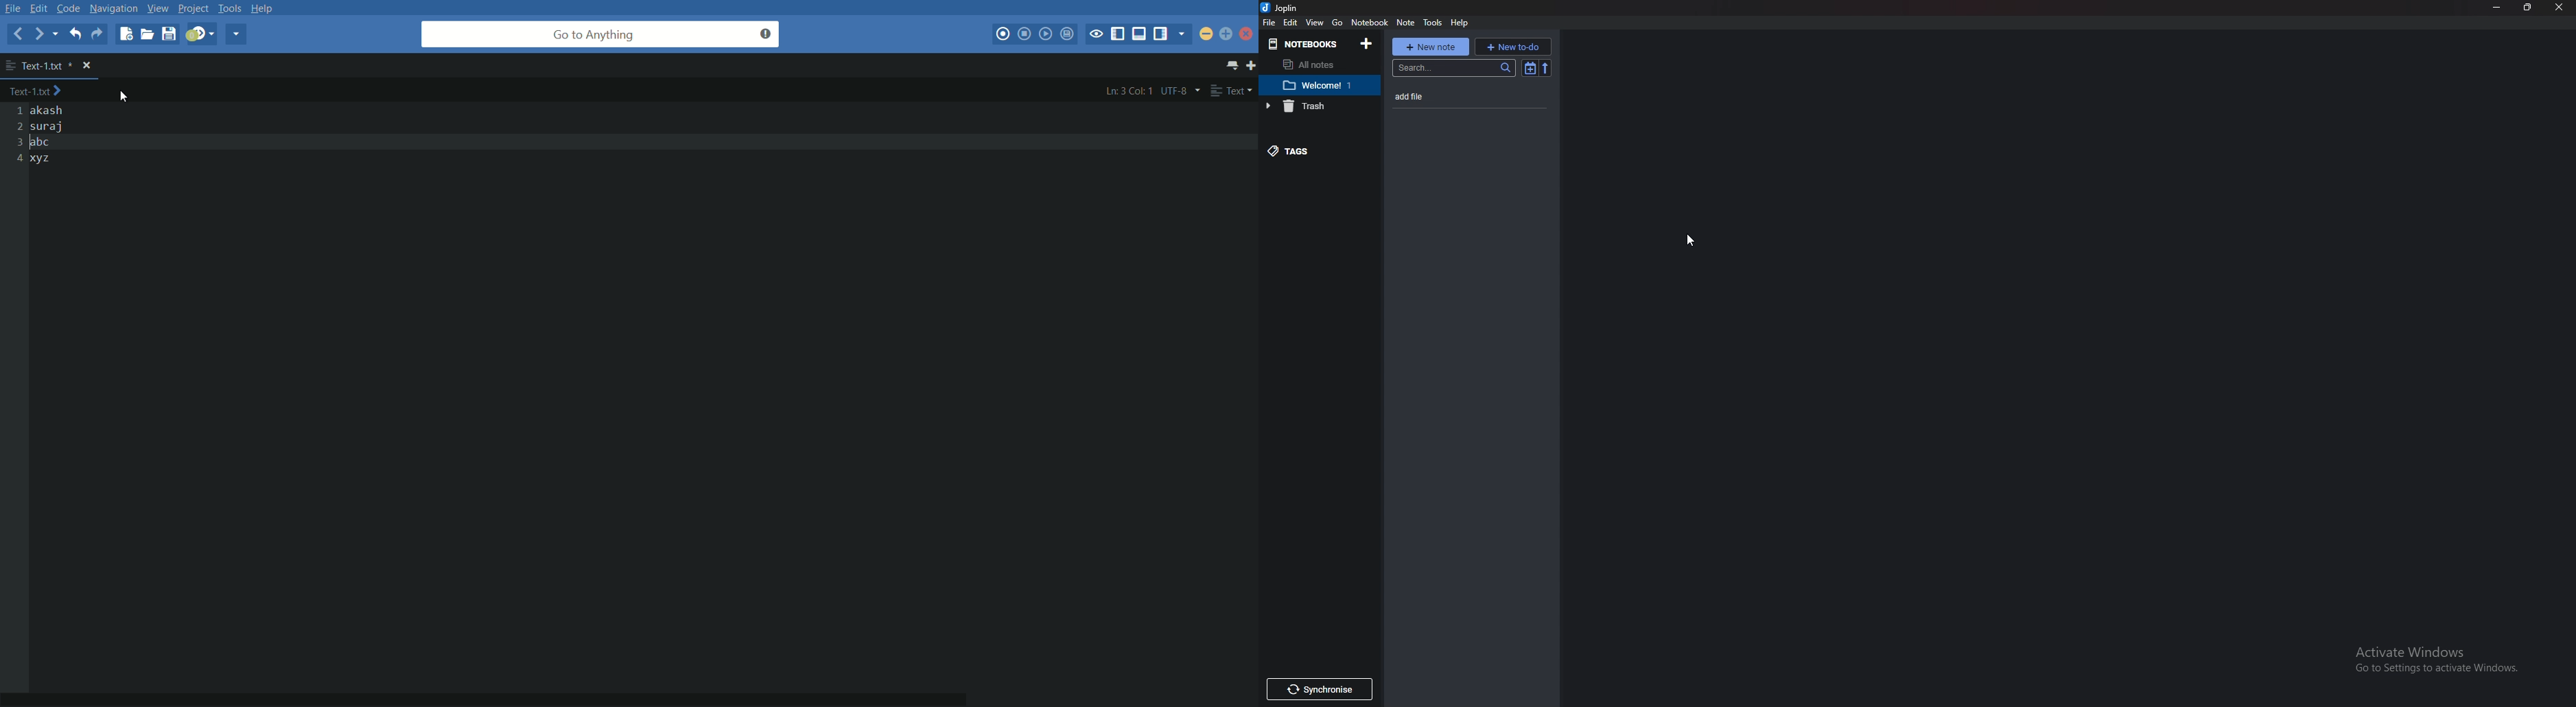 The height and width of the screenshot is (728, 2576). What do you see at coordinates (1452, 67) in the screenshot?
I see `search` at bounding box center [1452, 67].